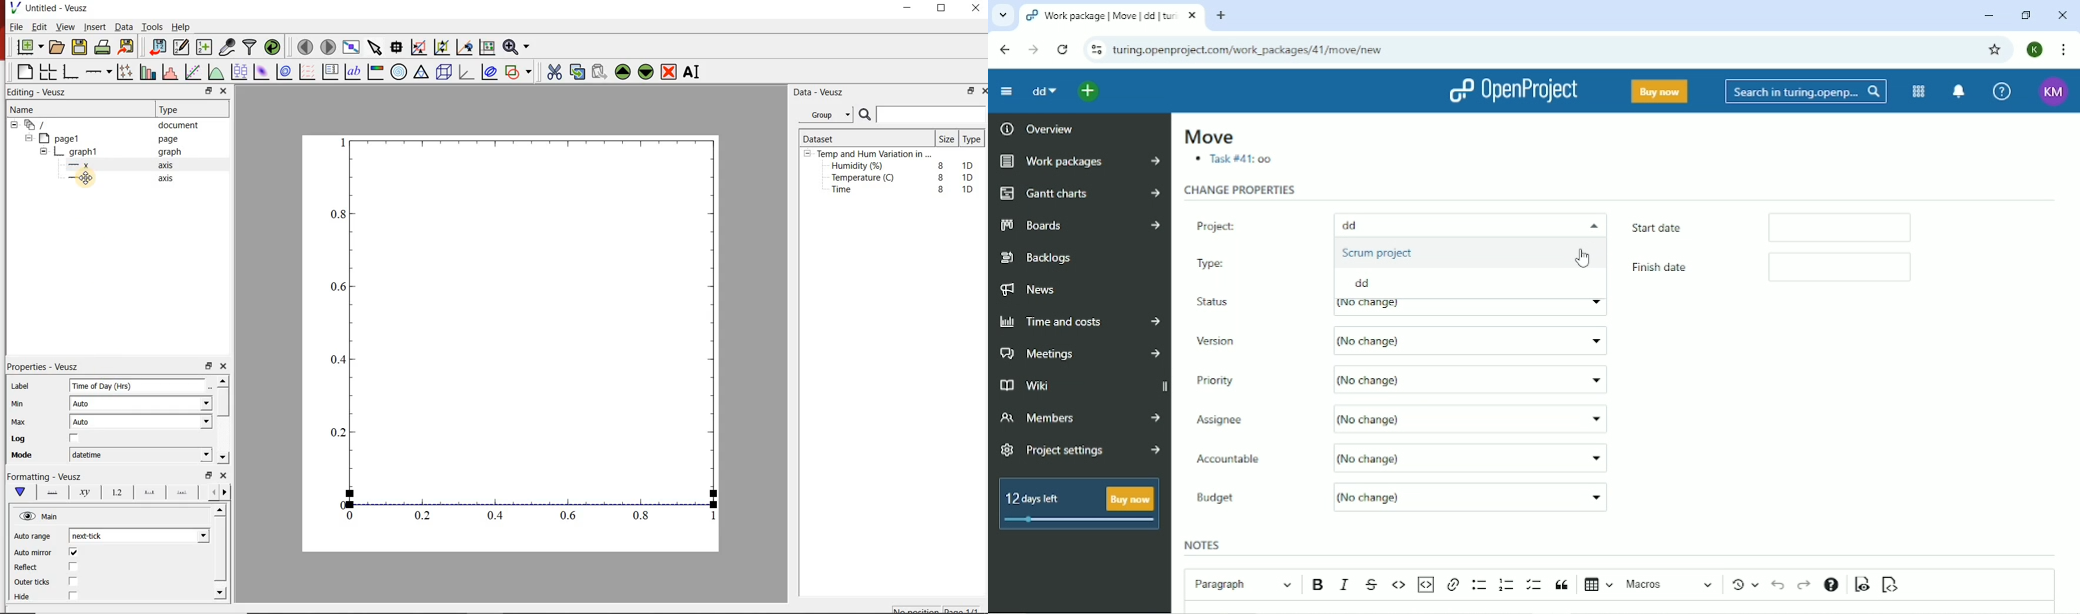  What do you see at coordinates (2055, 91) in the screenshot?
I see `KM` at bounding box center [2055, 91].